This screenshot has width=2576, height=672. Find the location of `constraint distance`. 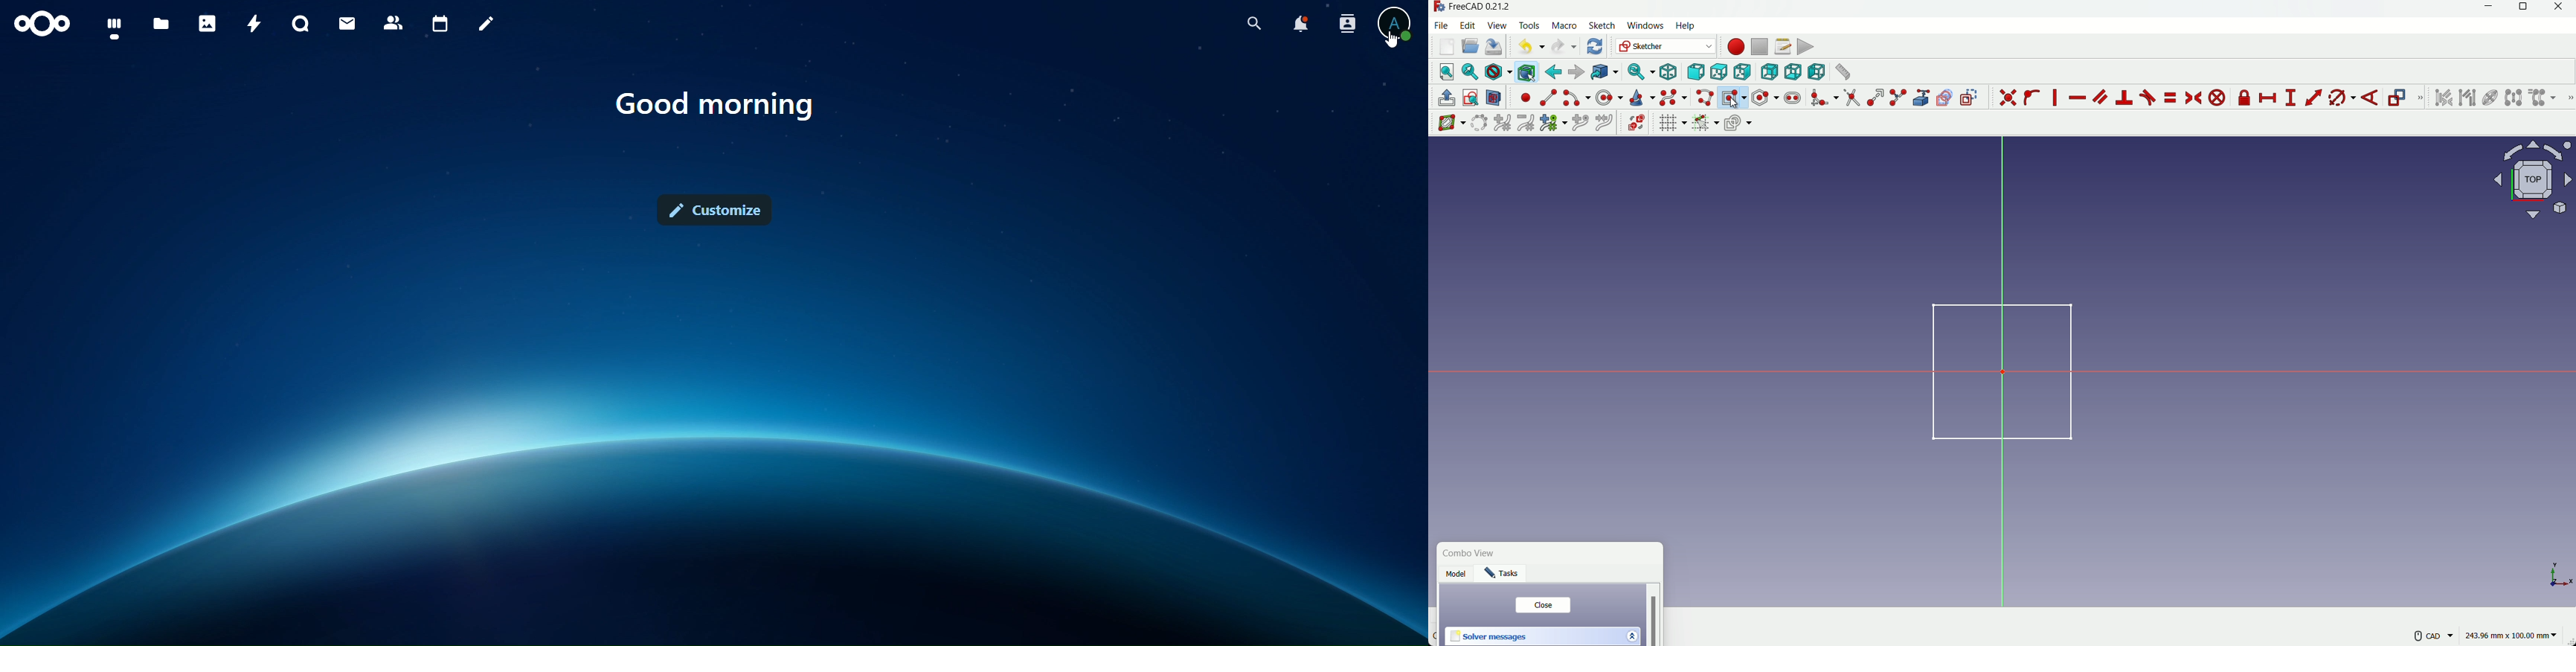

constraint distance is located at coordinates (2314, 97).